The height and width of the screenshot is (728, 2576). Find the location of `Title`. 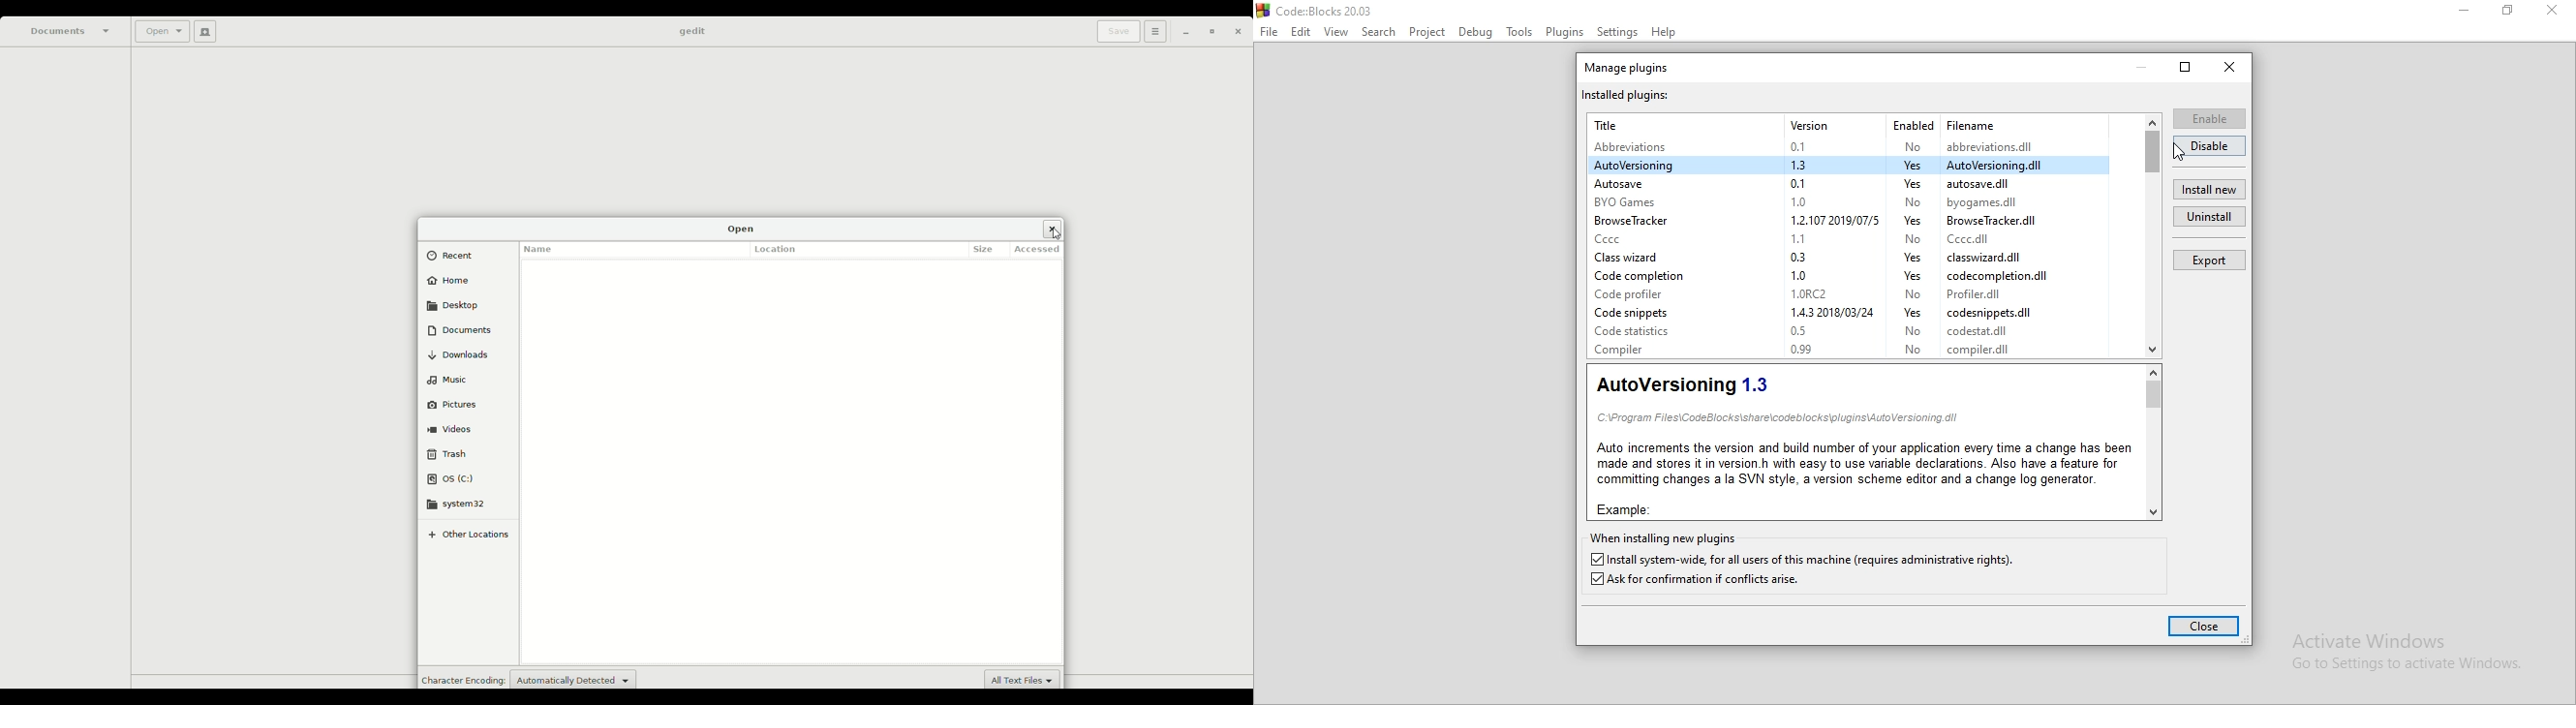

Title is located at coordinates (1611, 124).